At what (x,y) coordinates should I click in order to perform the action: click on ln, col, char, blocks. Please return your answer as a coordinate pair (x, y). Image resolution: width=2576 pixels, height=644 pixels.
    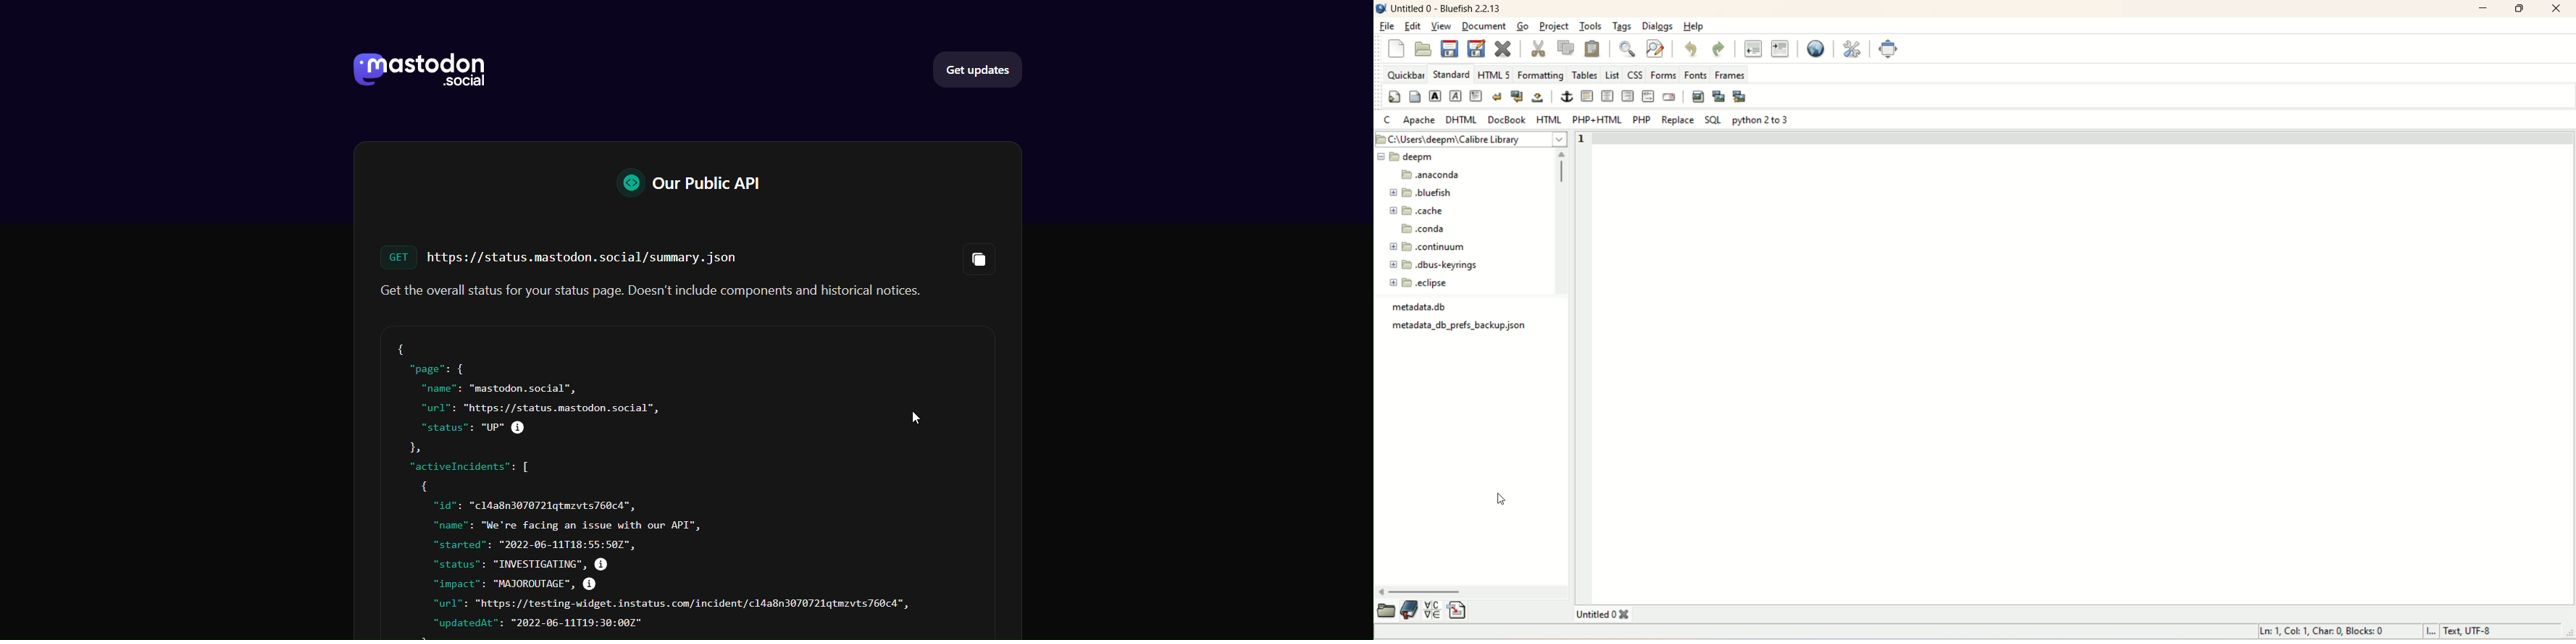
    Looking at the image, I should click on (2323, 631).